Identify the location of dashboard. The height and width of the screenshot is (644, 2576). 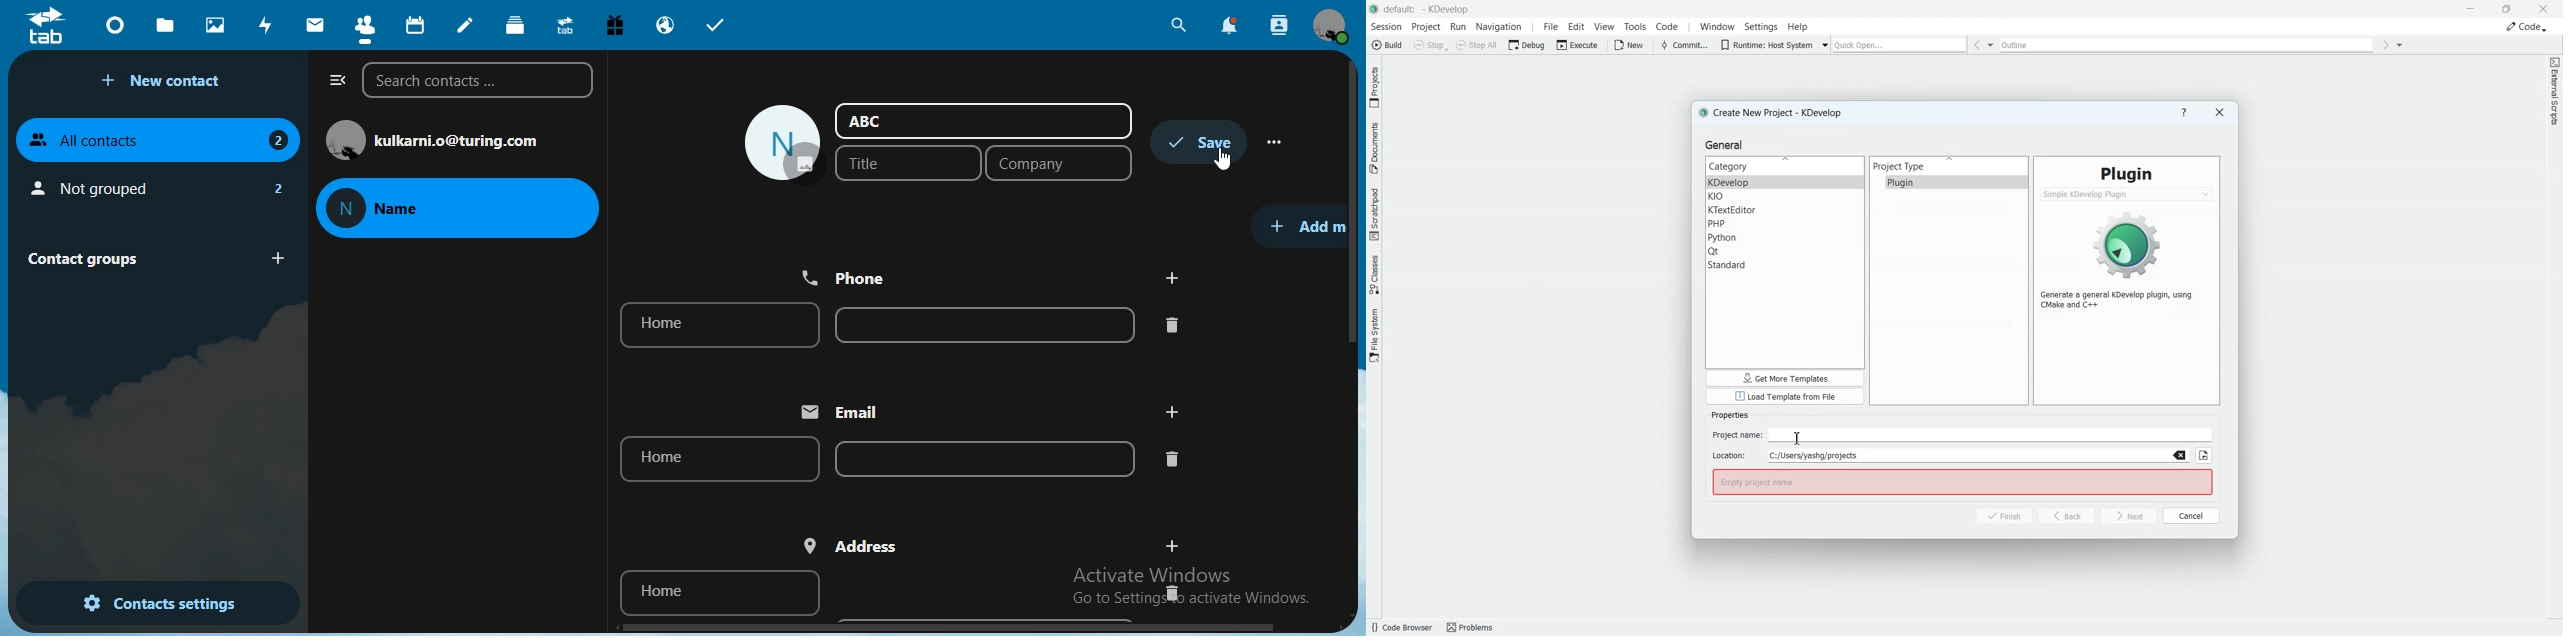
(114, 24).